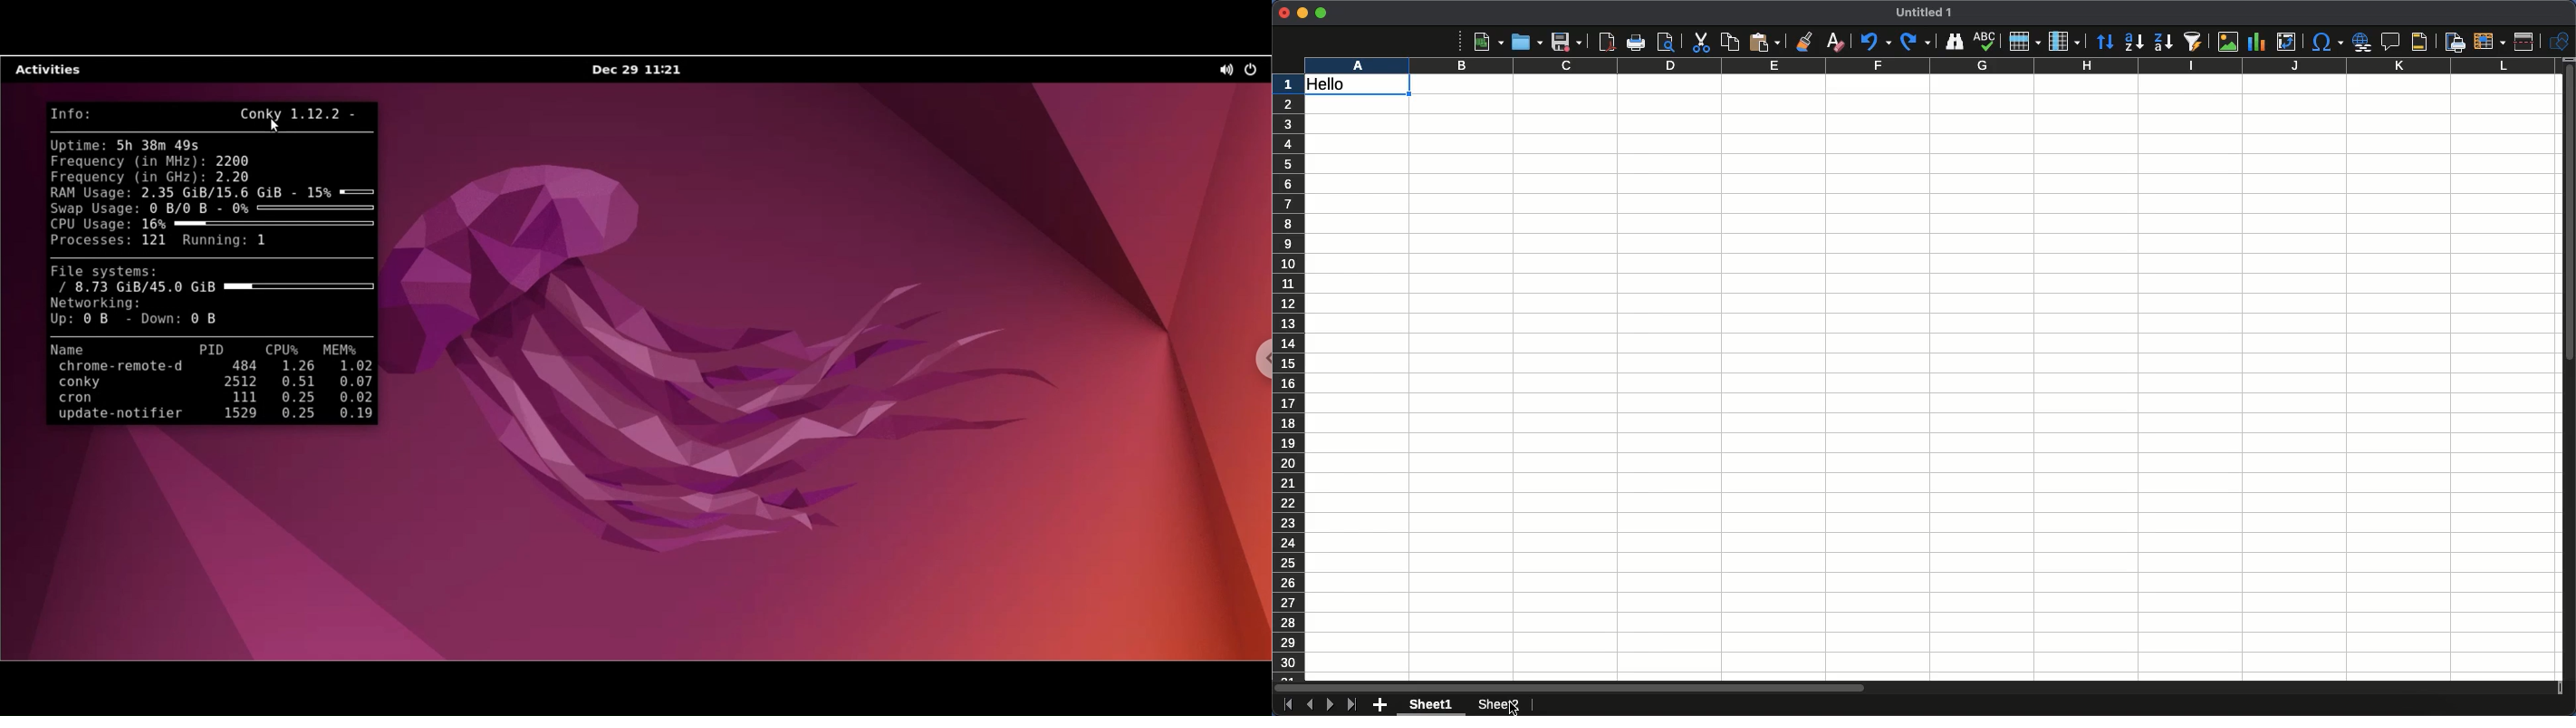 The width and height of the screenshot is (2576, 728). I want to click on Next sheet, so click(1331, 705).